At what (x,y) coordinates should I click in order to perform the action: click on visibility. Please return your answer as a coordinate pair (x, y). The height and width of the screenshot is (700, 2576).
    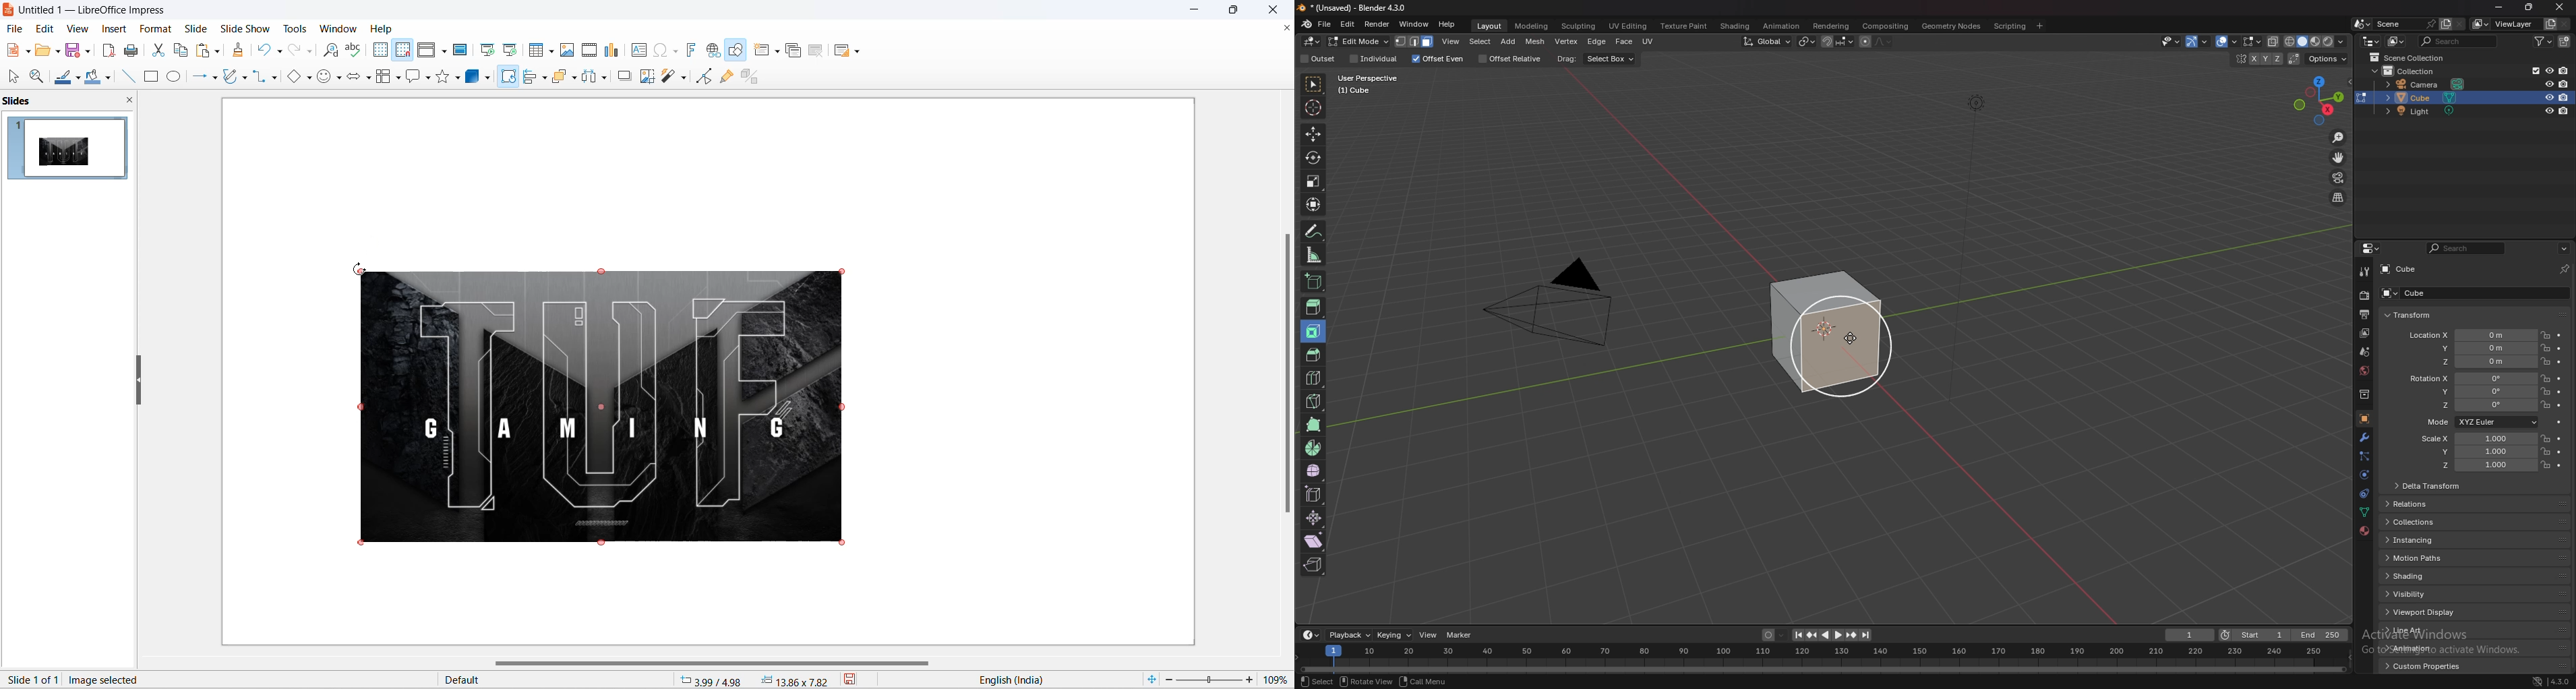
    Looking at the image, I should click on (2424, 594).